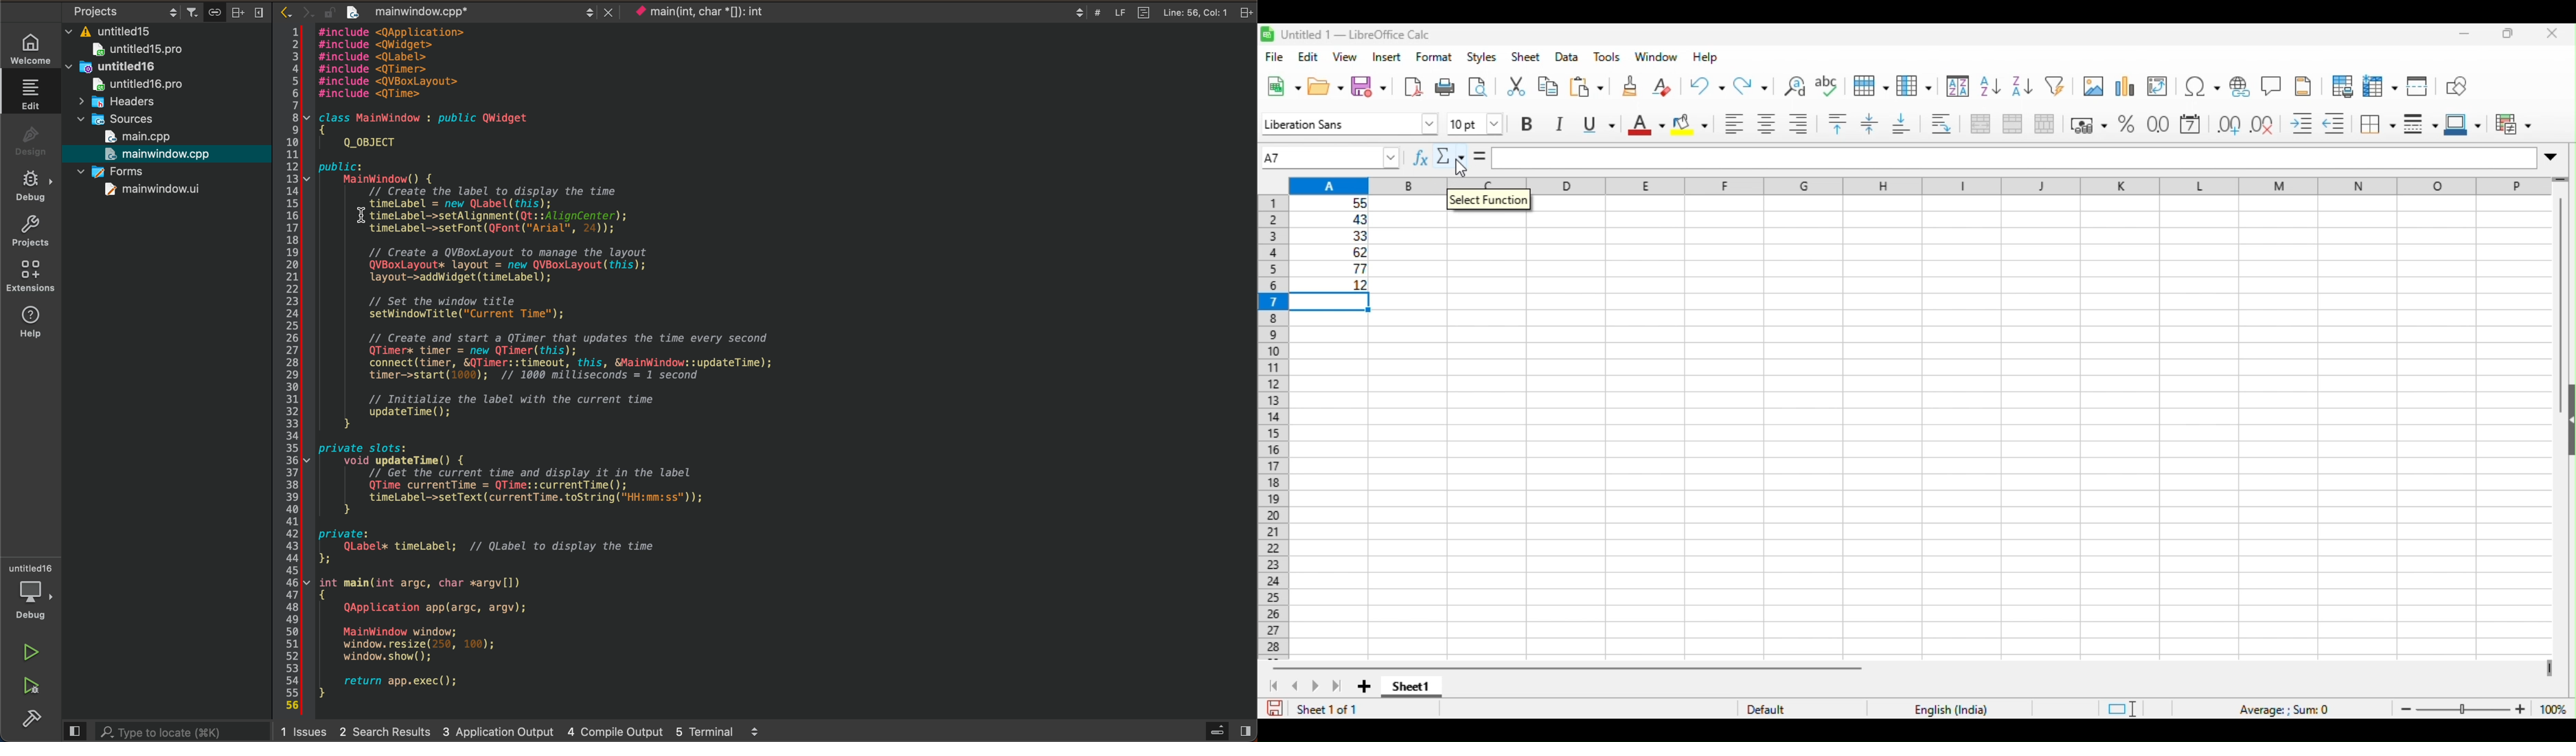 Image resolution: width=2576 pixels, height=756 pixels. Describe the element at coordinates (30, 48) in the screenshot. I see `WELCOME` at that location.